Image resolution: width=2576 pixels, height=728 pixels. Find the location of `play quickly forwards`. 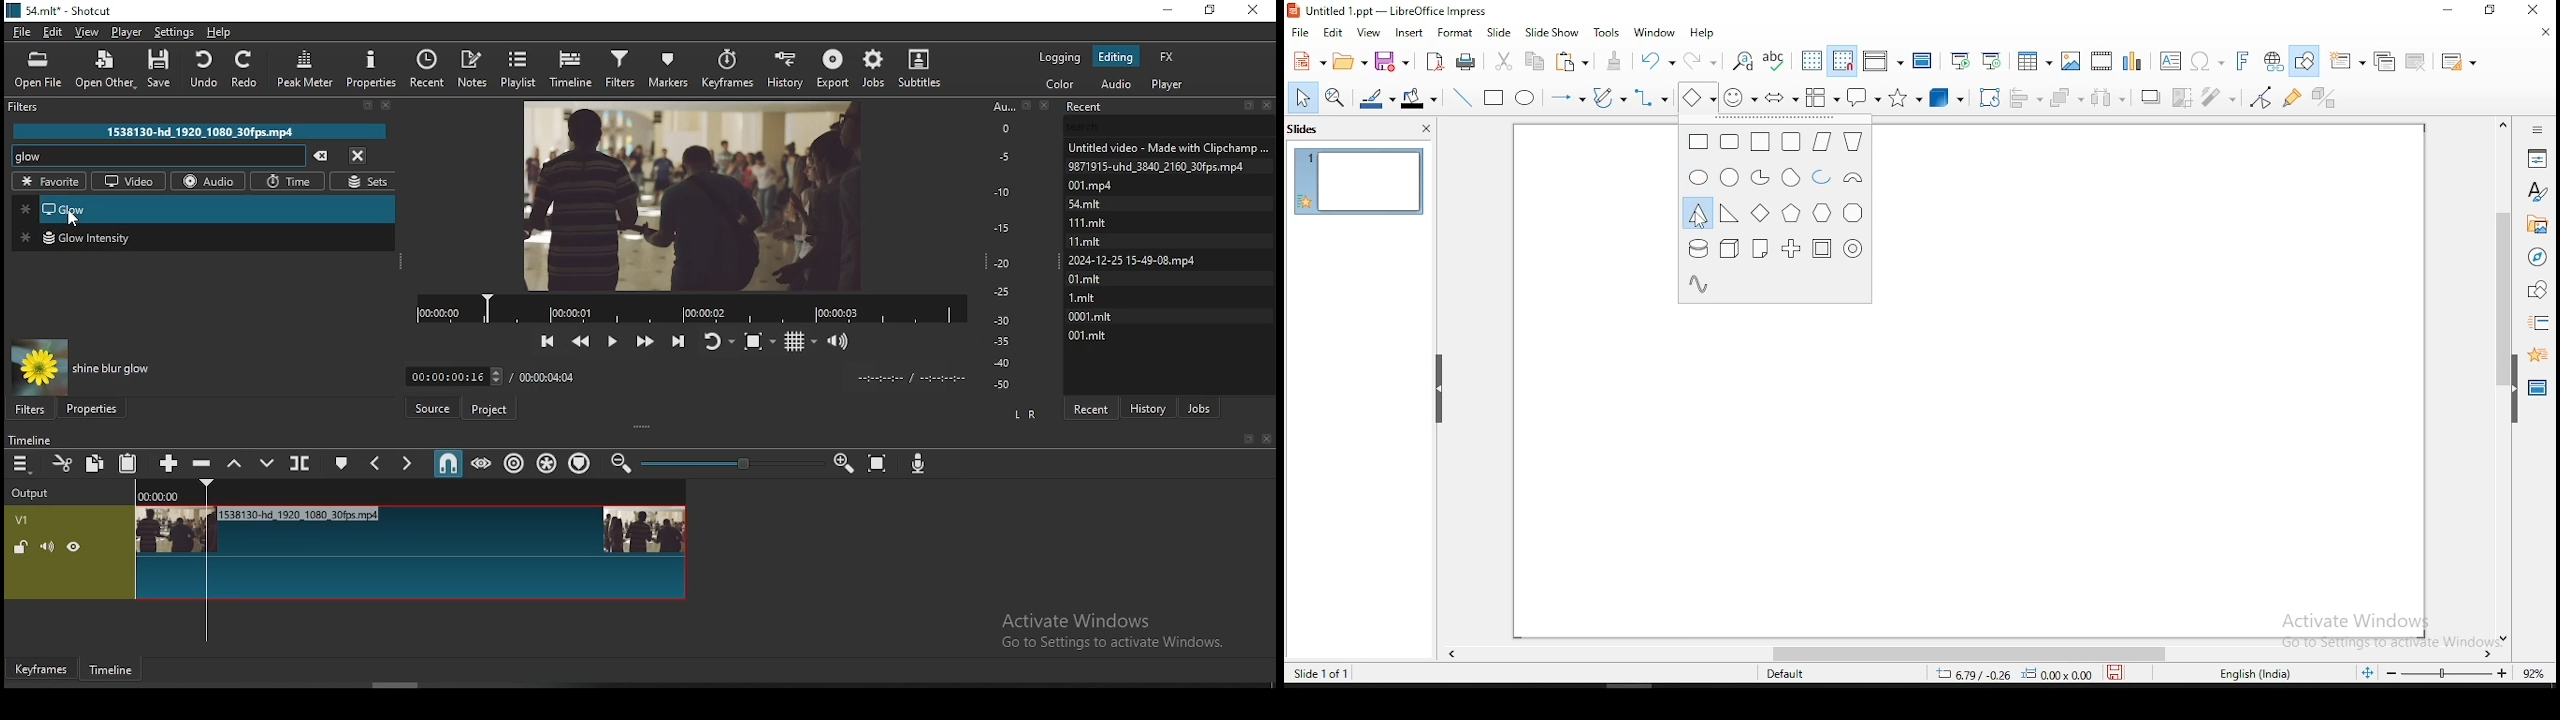

play quickly forwards is located at coordinates (644, 340).